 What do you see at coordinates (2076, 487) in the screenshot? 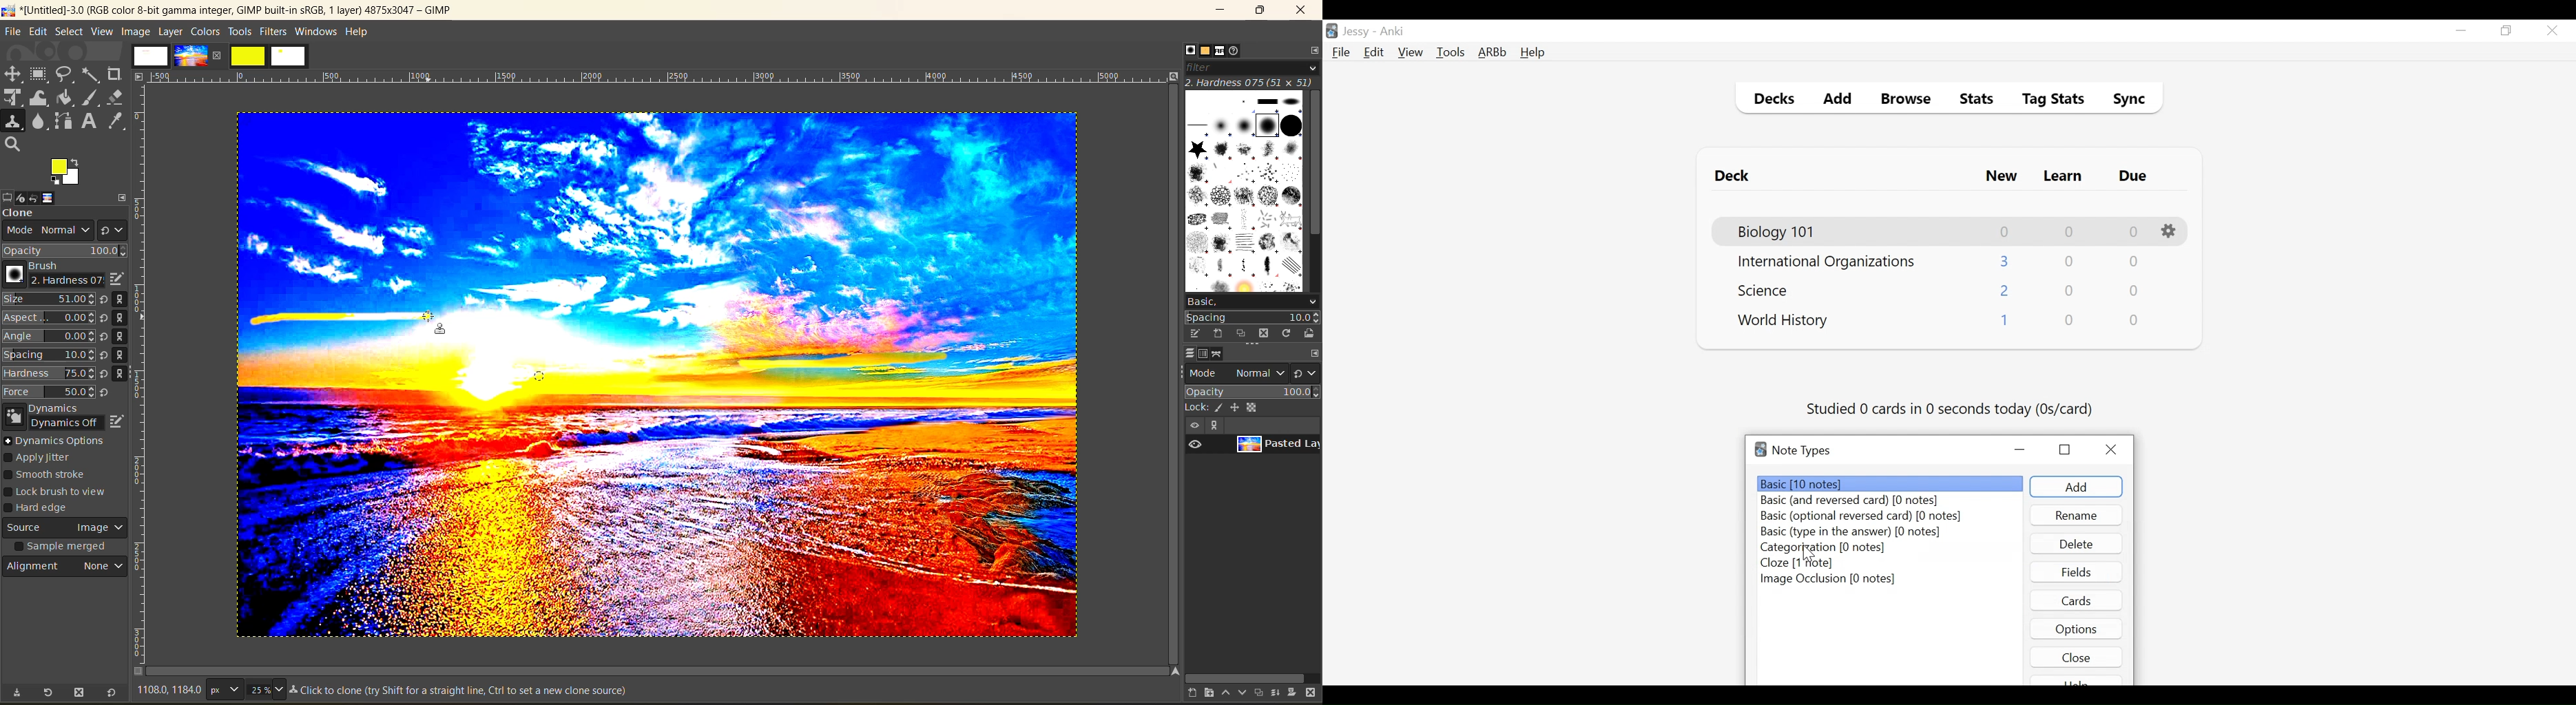
I see `add` at bounding box center [2076, 487].